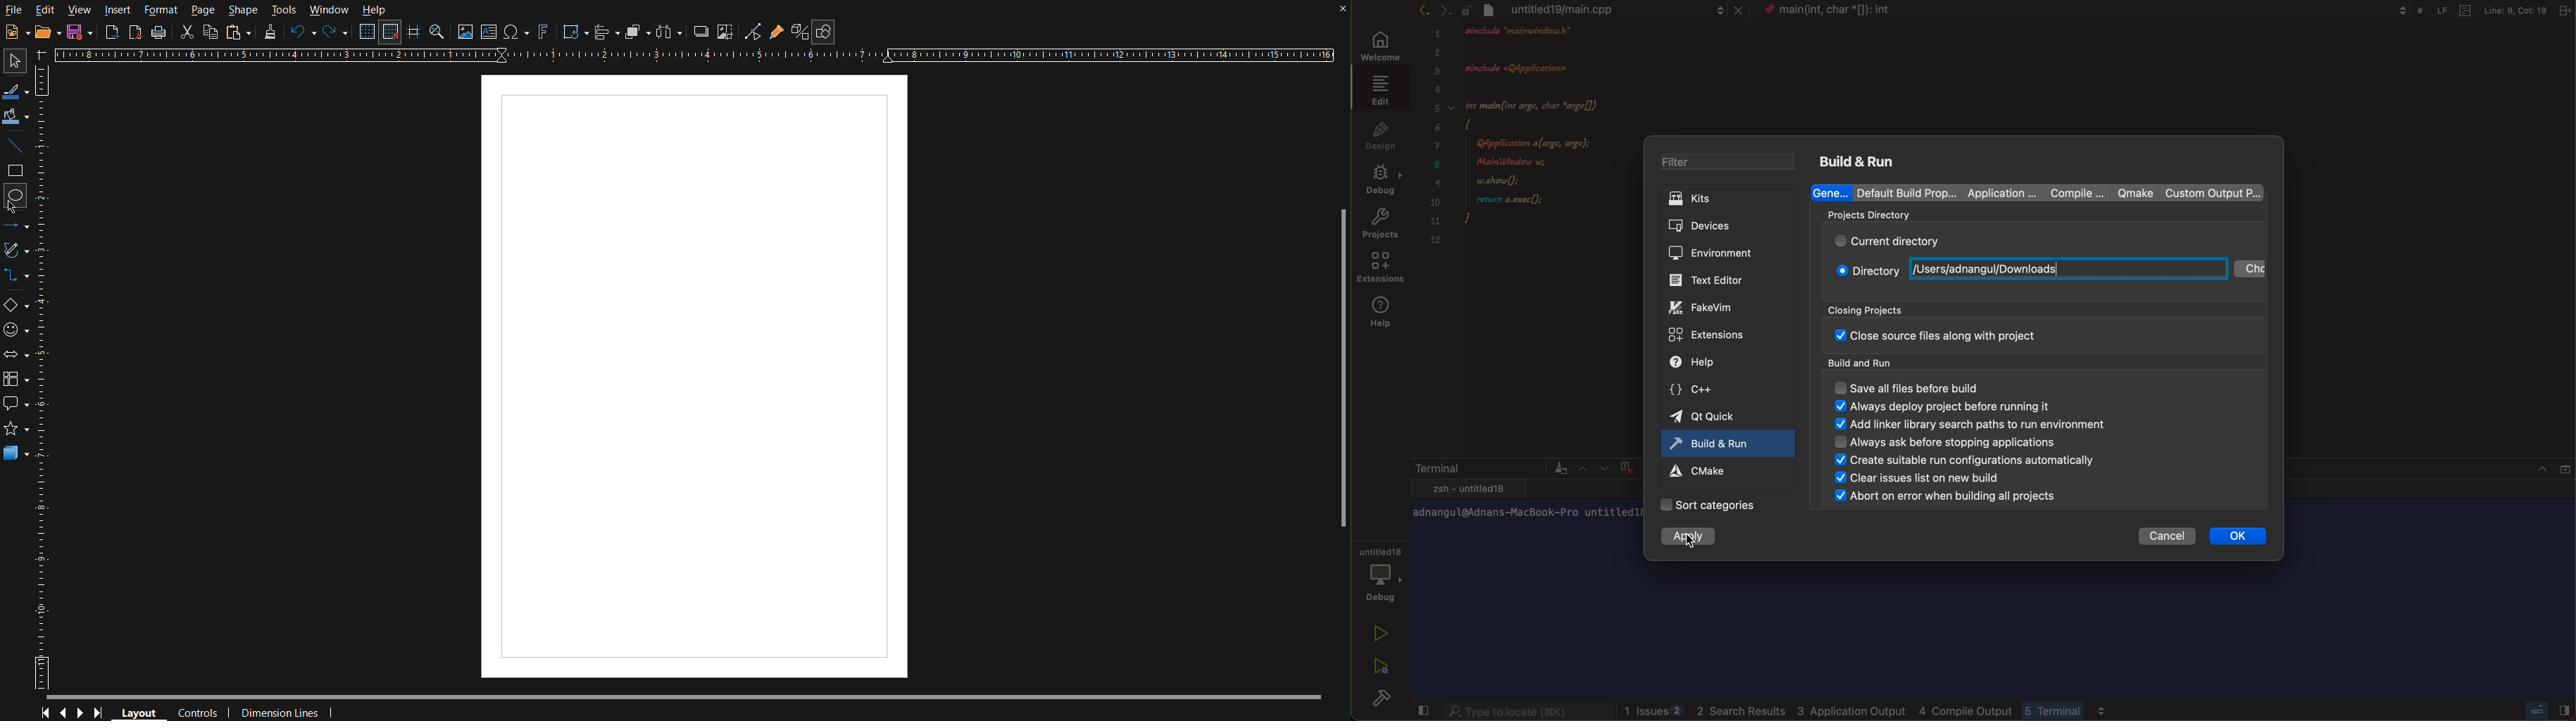 The height and width of the screenshot is (728, 2576). I want to click on run debug, so click(1379, 663).